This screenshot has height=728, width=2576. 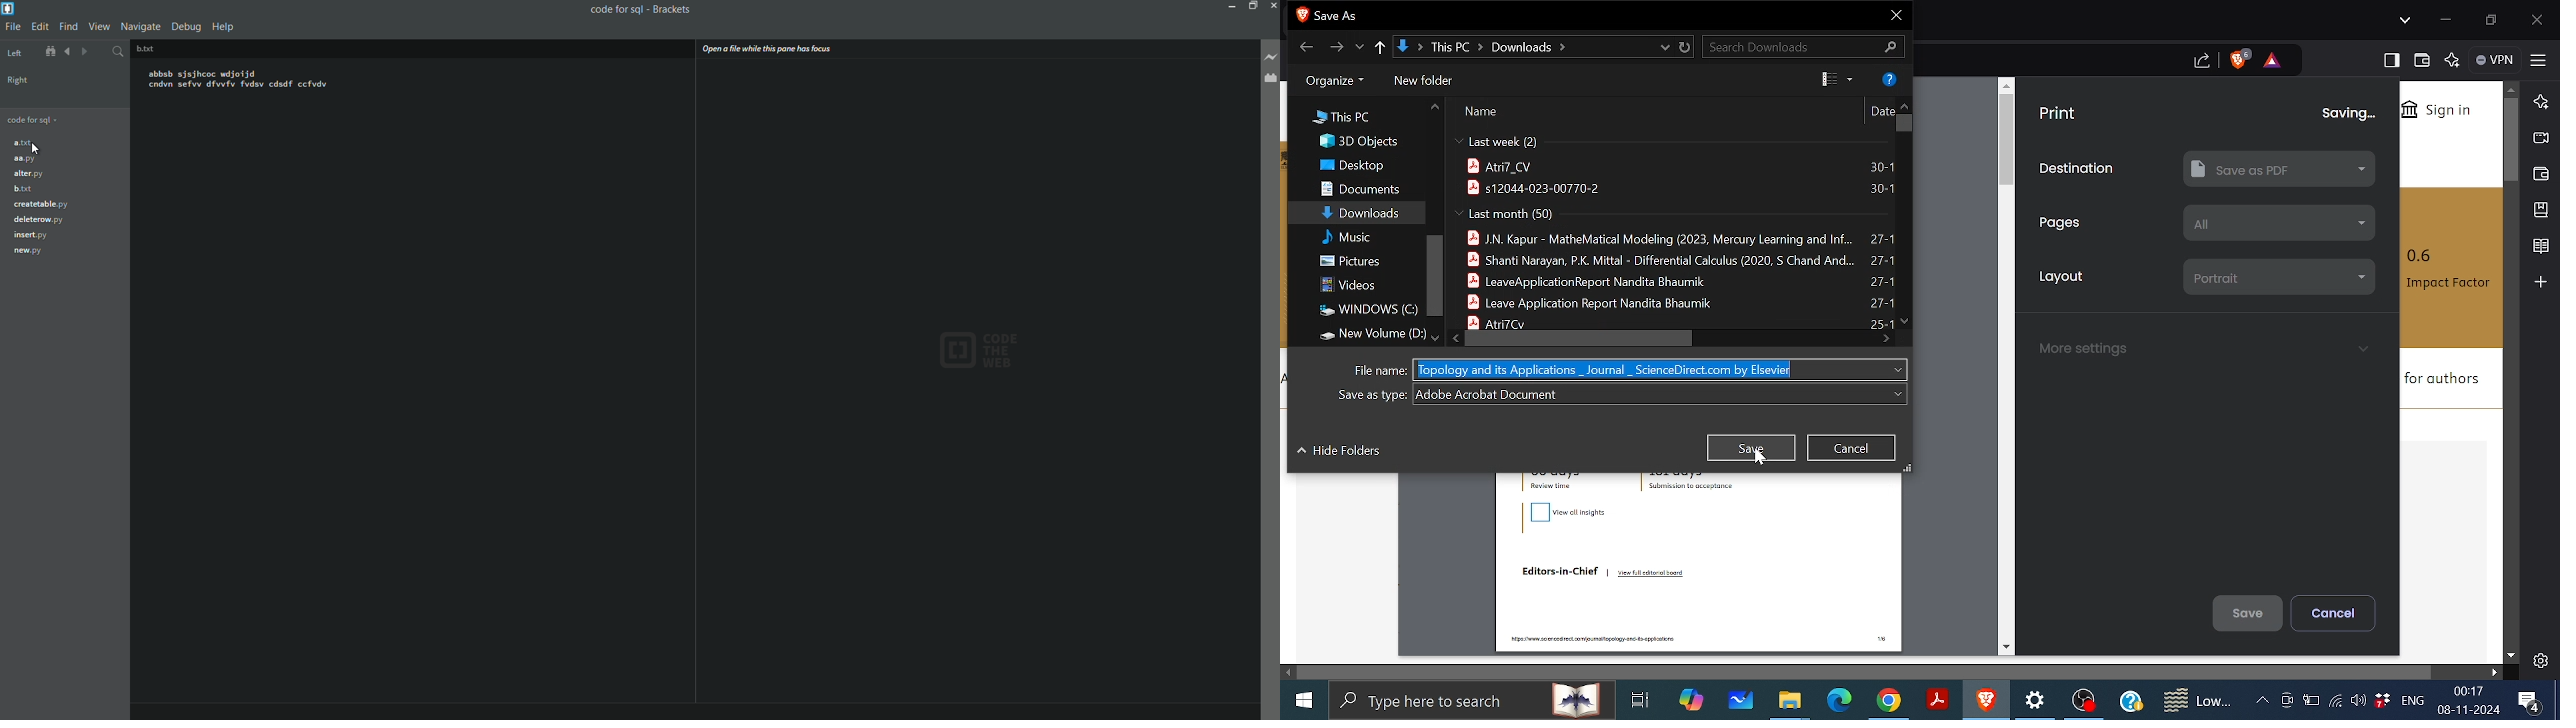 What do you see at coordinates (2006, 83) in the screenshot?
I see `move up` at bounding box center [2006, 83].